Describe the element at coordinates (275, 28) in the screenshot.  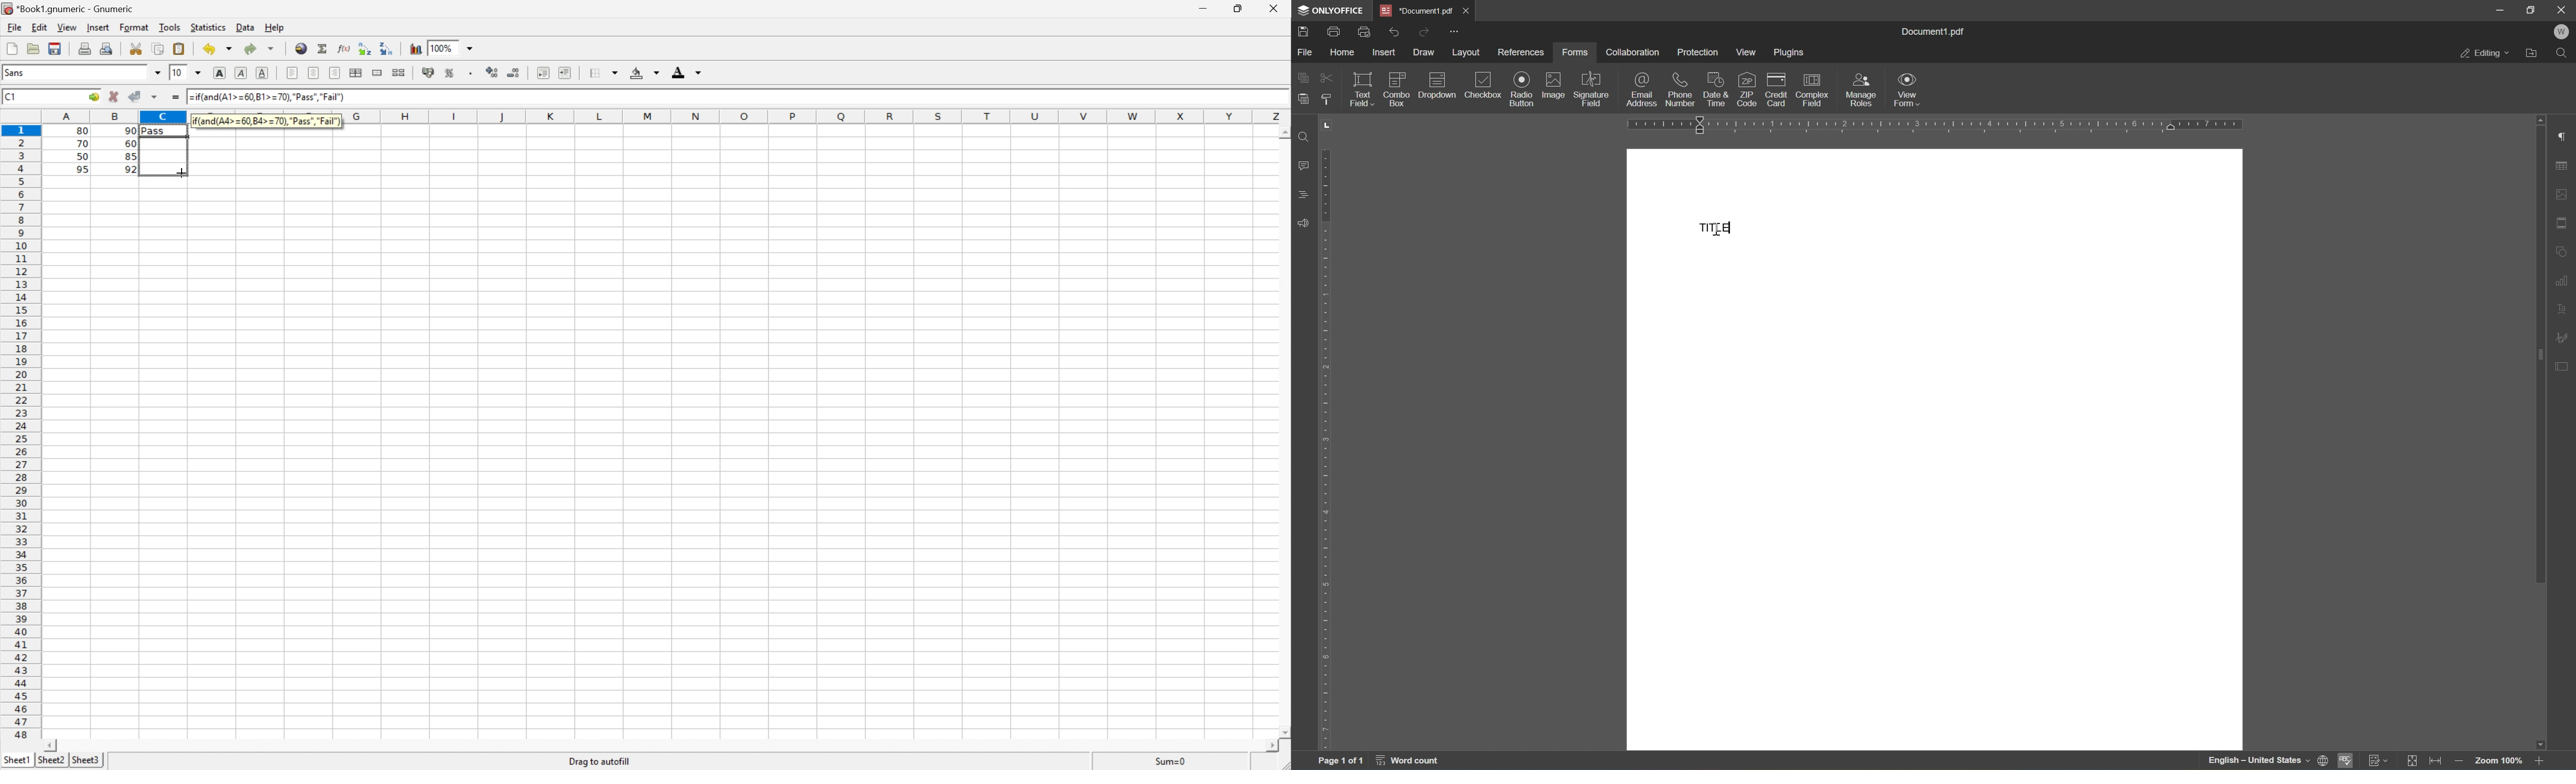
I see `Help` at that location.